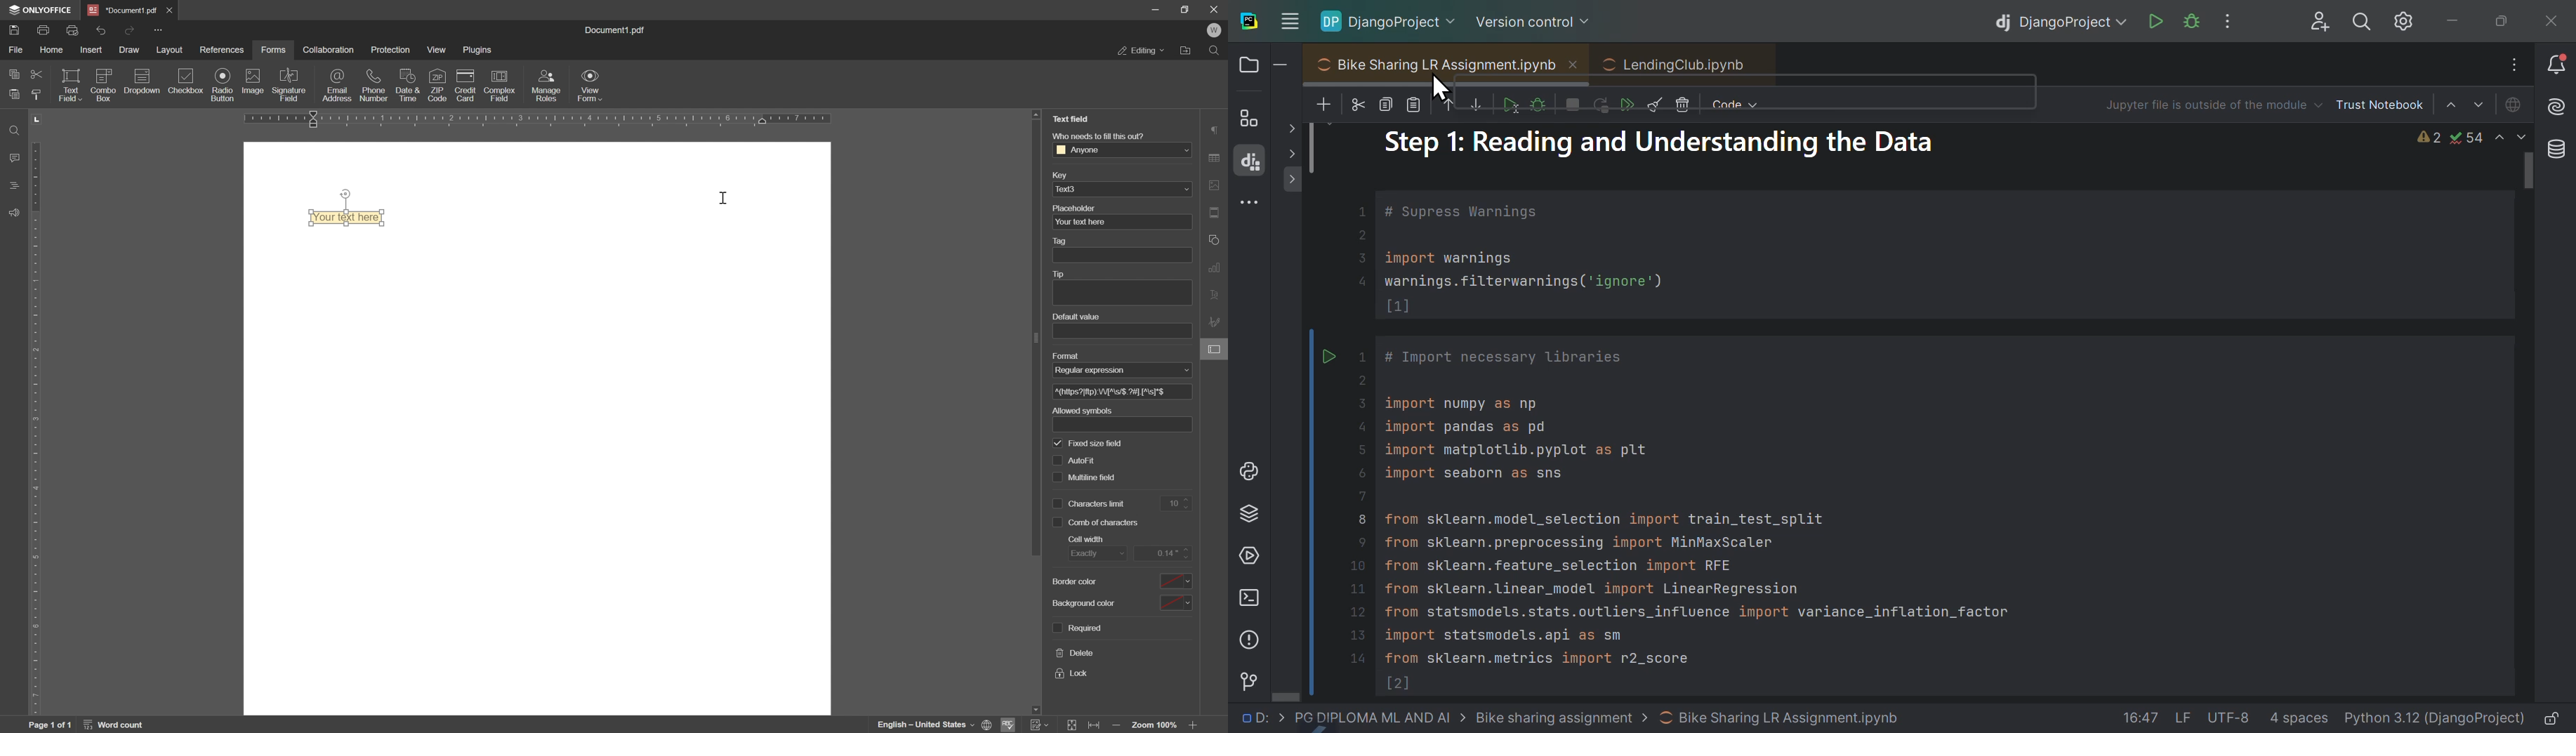 Image resolution: width=2576 pixels, height=756 pixels. Describe the element at coordinates (1217, 213) in the screenshot. I see `header & footer` at that location.